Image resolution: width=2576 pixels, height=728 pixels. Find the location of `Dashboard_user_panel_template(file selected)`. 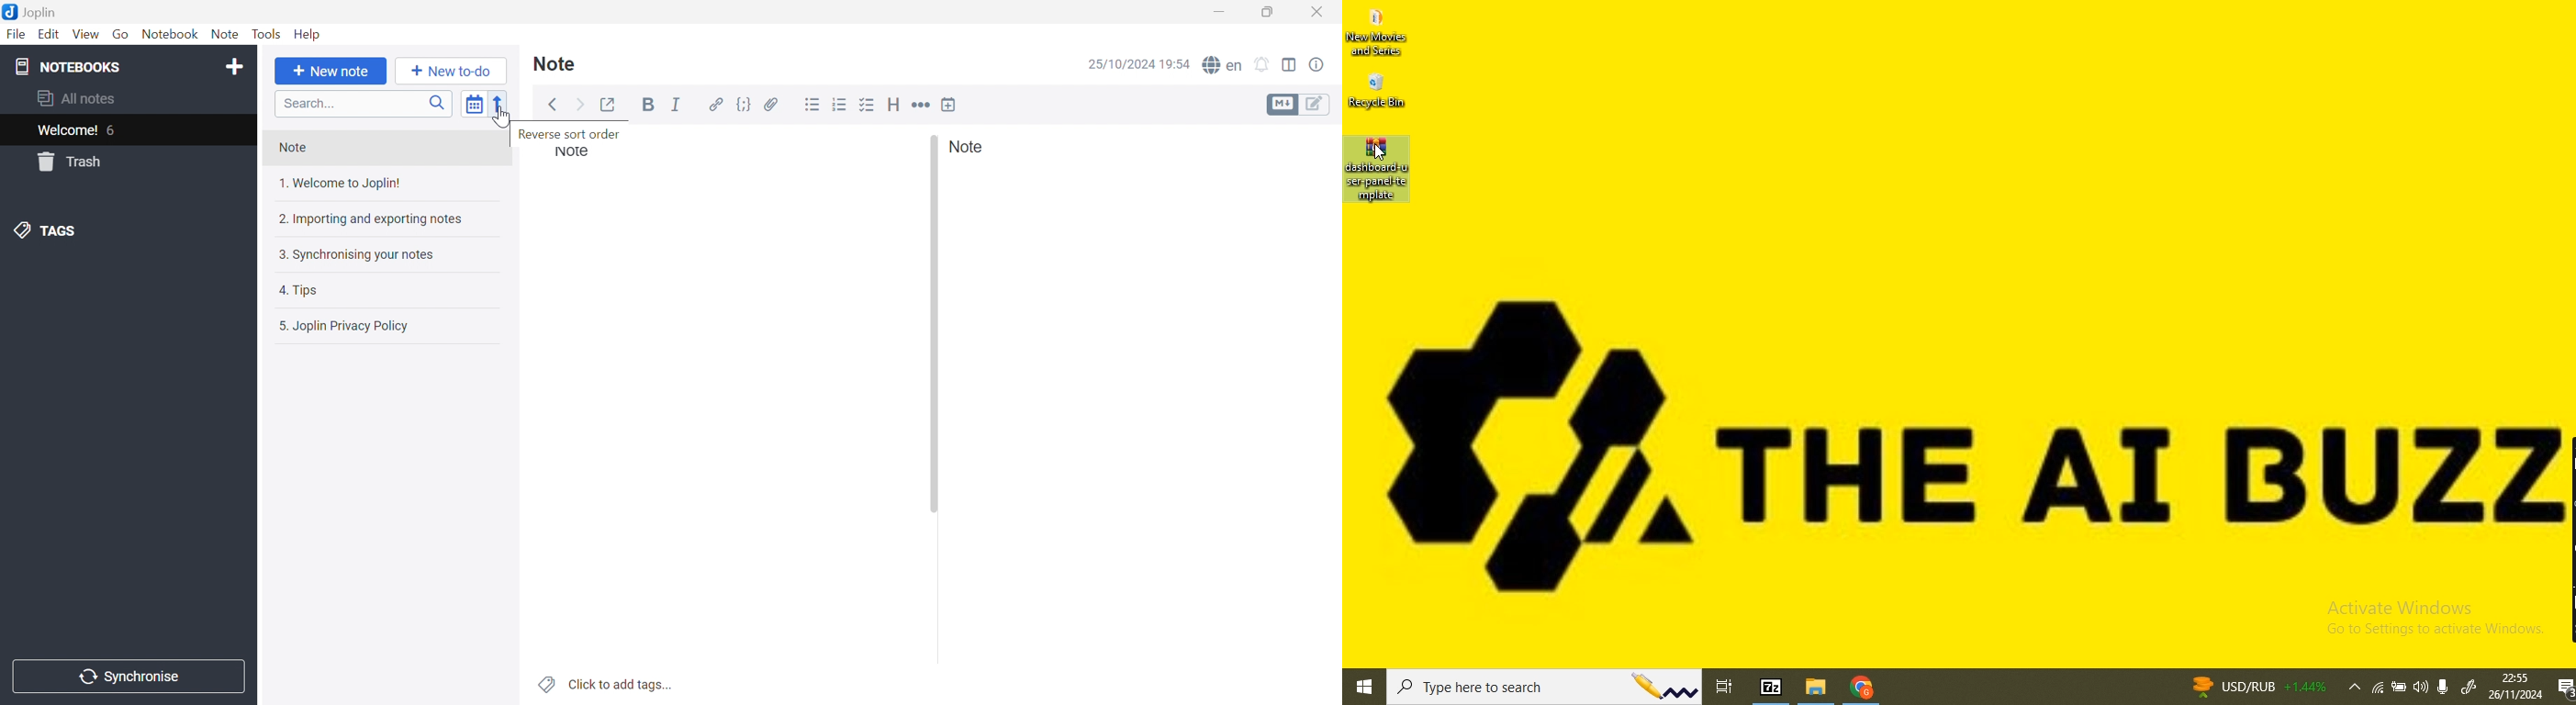

Dashboard_user_panel_template(file selected) is located at coordinates (1376, 168).